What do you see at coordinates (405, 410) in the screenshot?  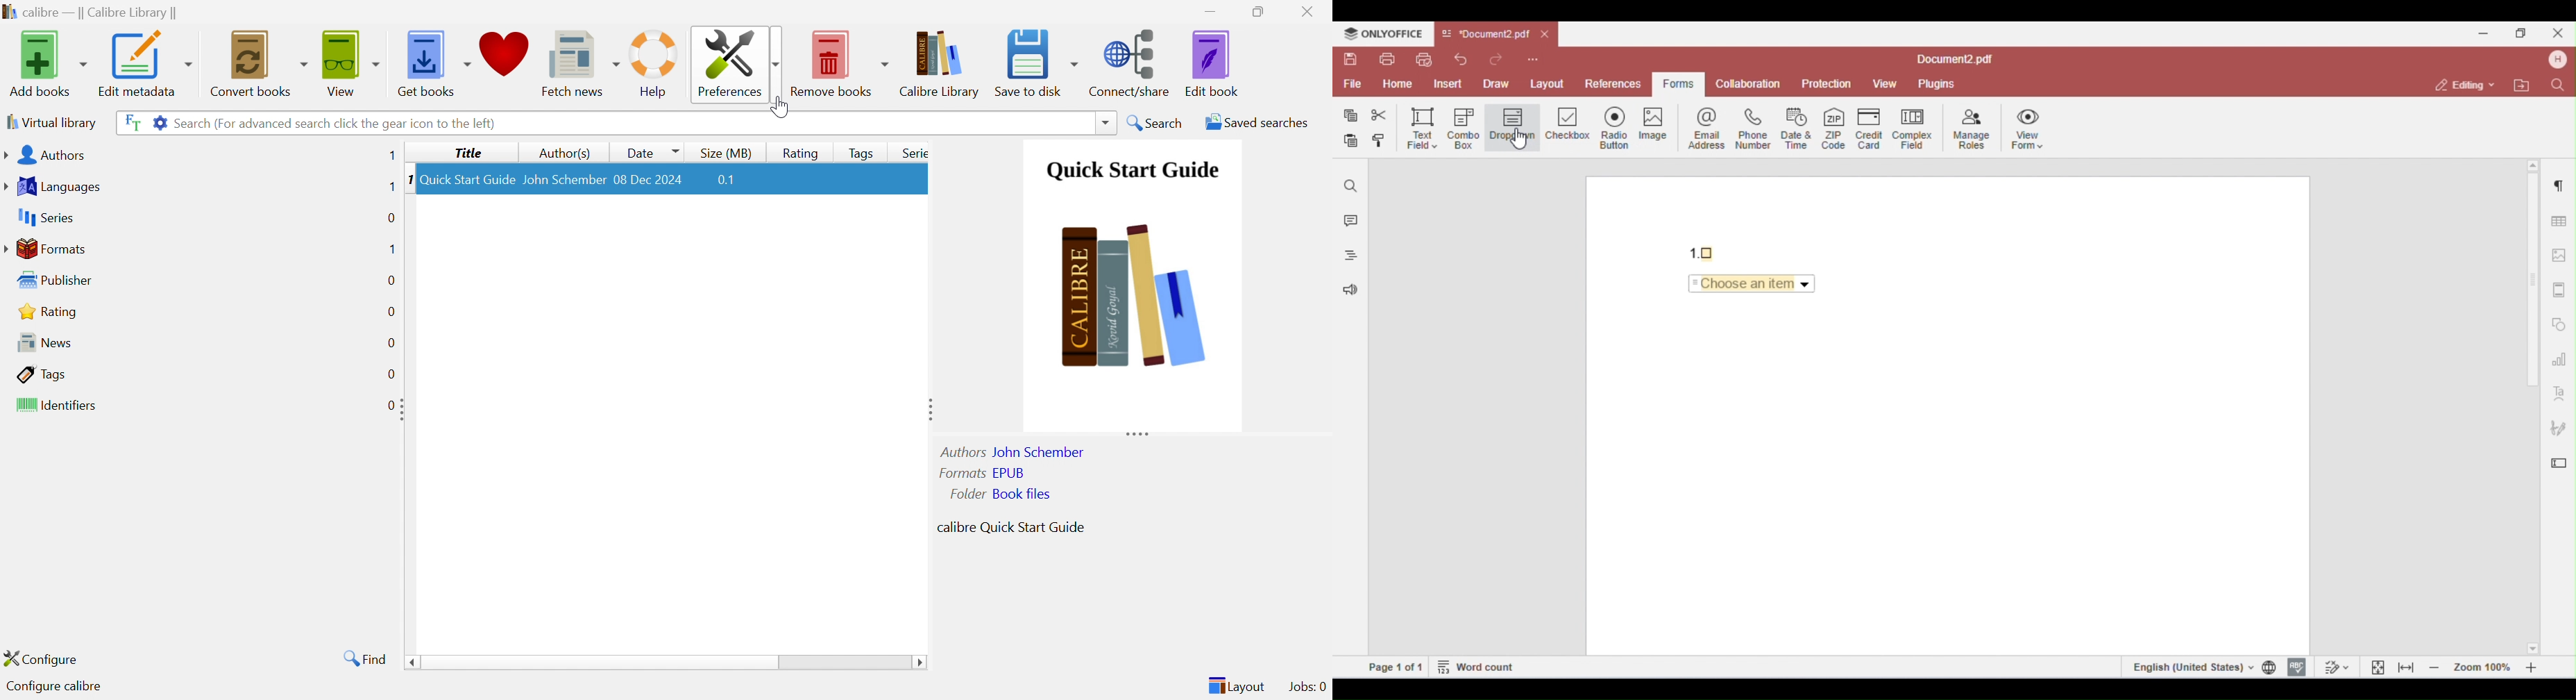 I see `Expand` at bounding box center [405, 410].